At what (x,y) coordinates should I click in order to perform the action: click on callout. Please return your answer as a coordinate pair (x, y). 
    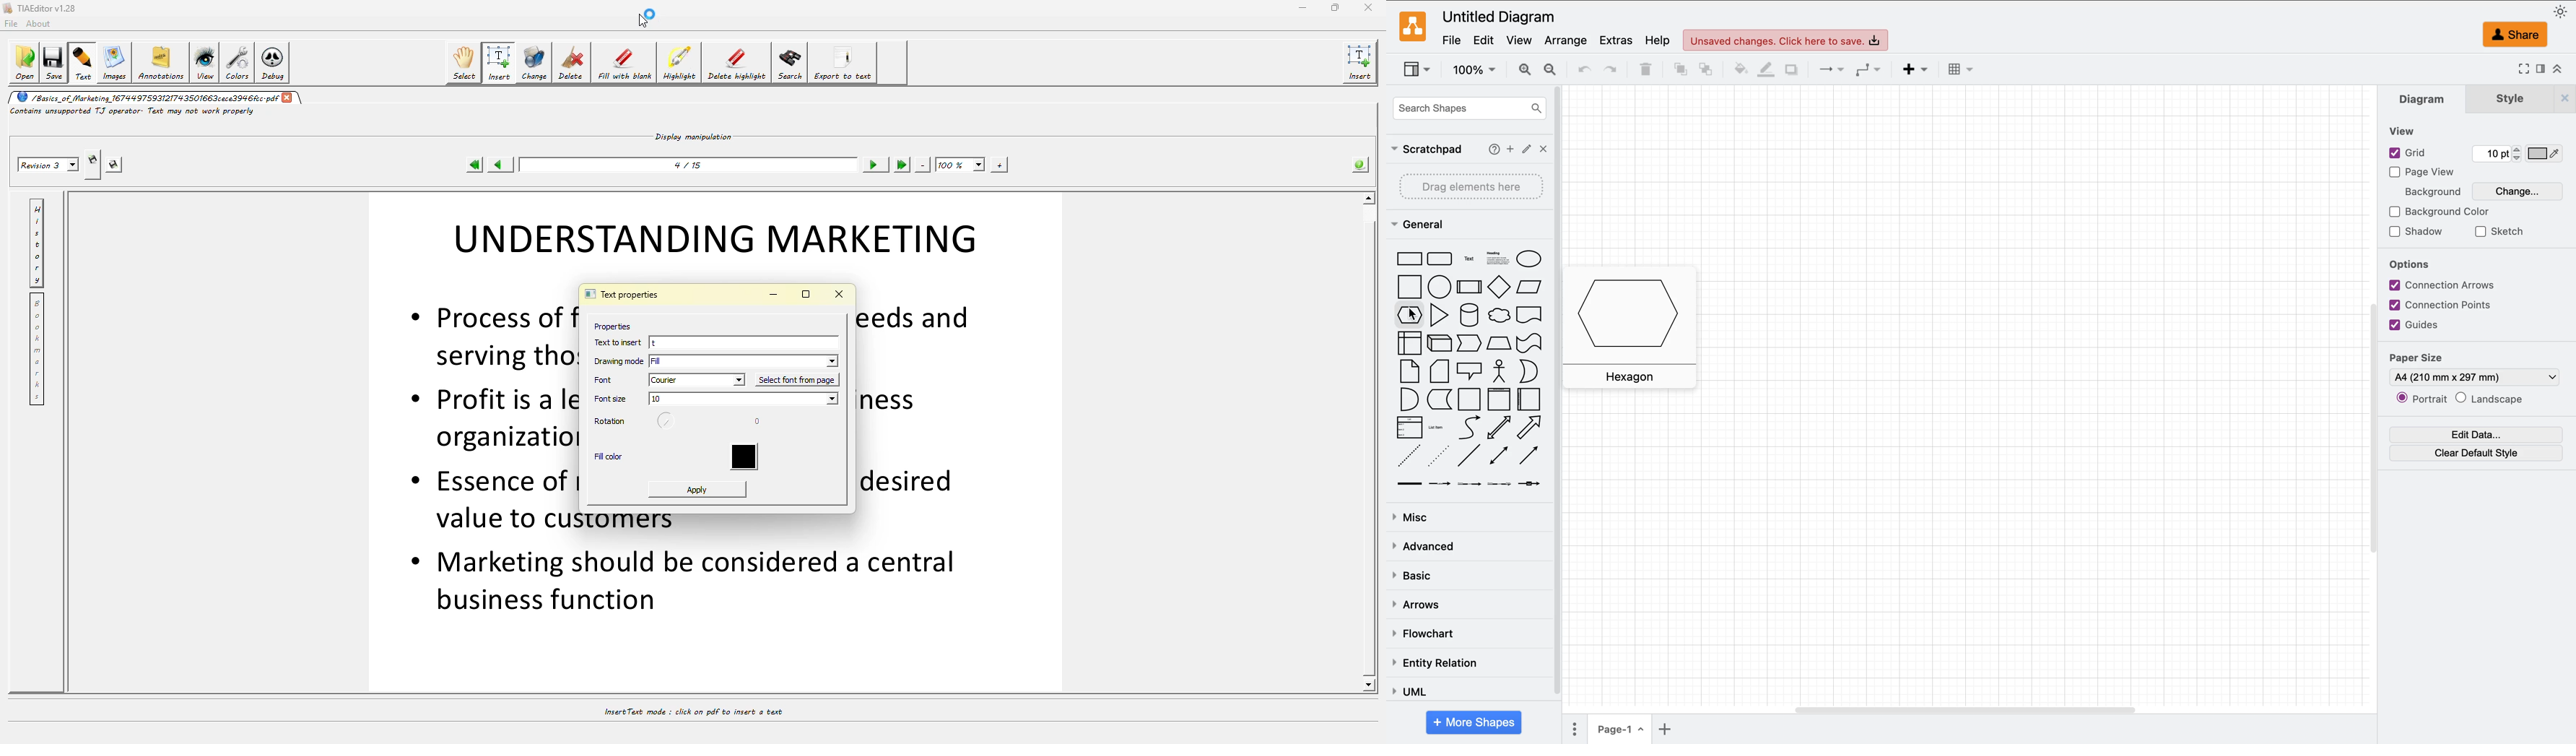
    Looking at the image, I should click on (1468, 371).